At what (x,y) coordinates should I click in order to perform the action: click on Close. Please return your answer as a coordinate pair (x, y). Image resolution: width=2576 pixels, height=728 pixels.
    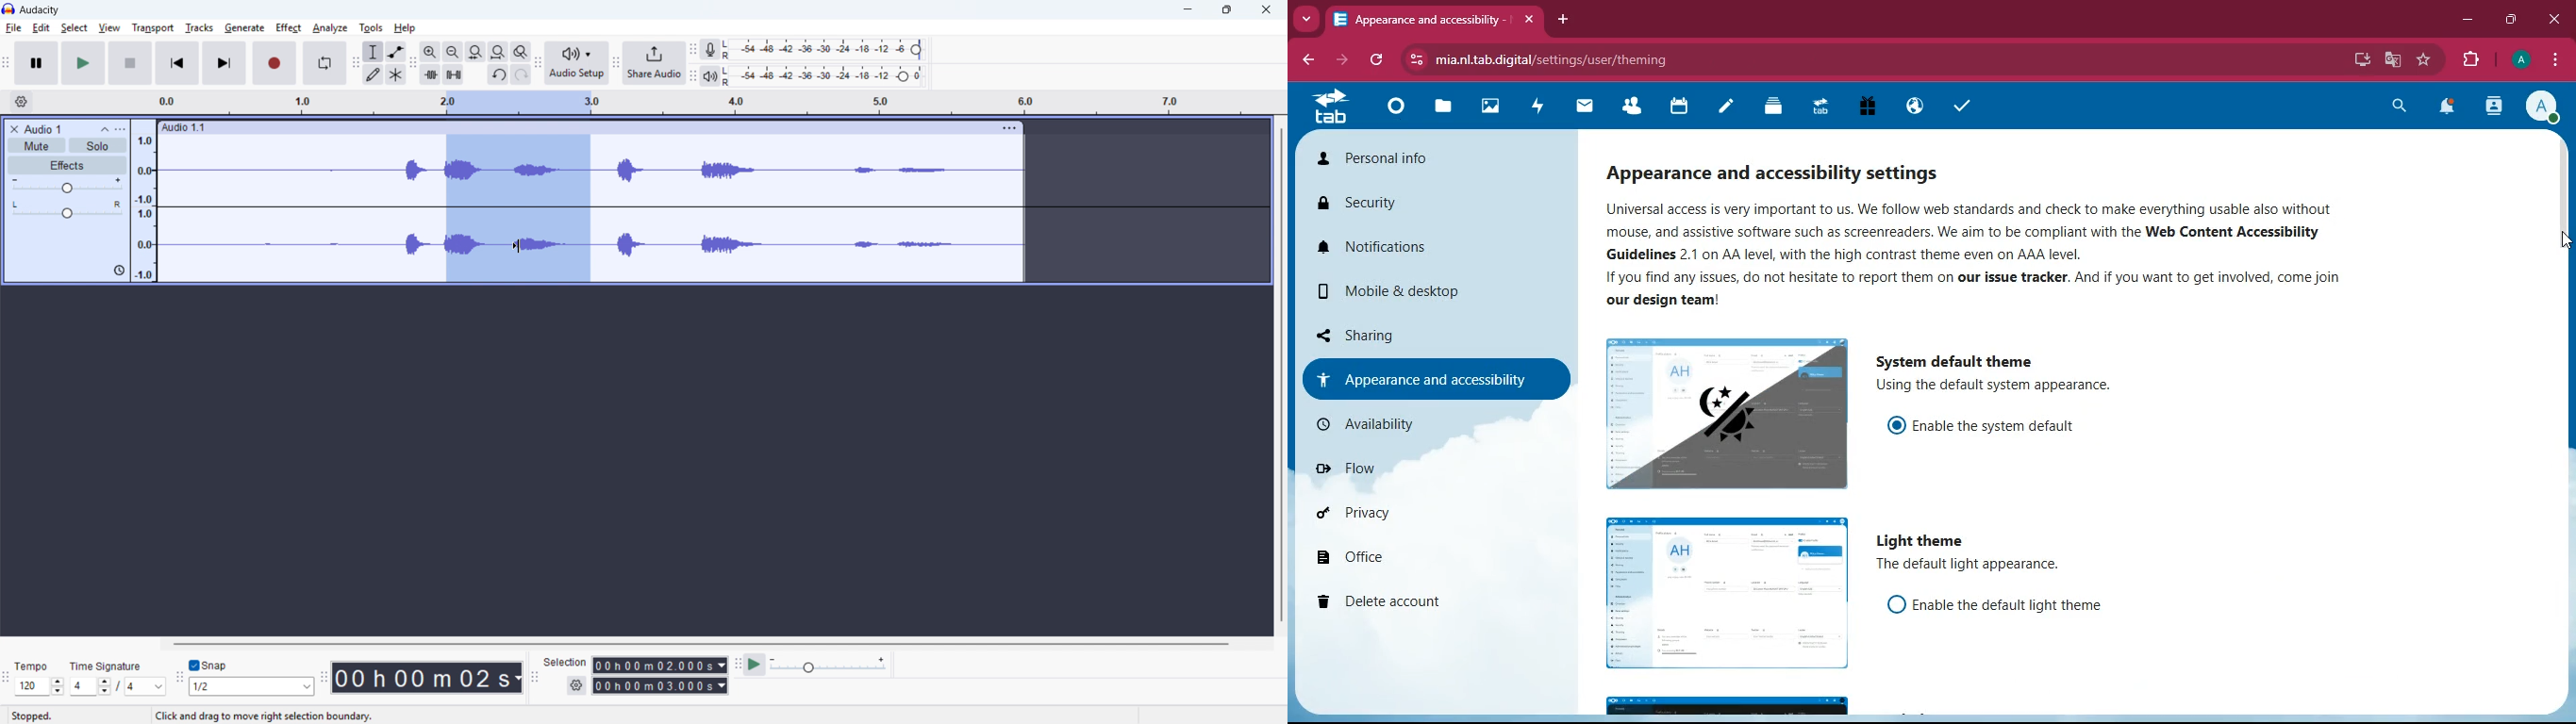
    Looking at the image, I should click on (1265, 9).